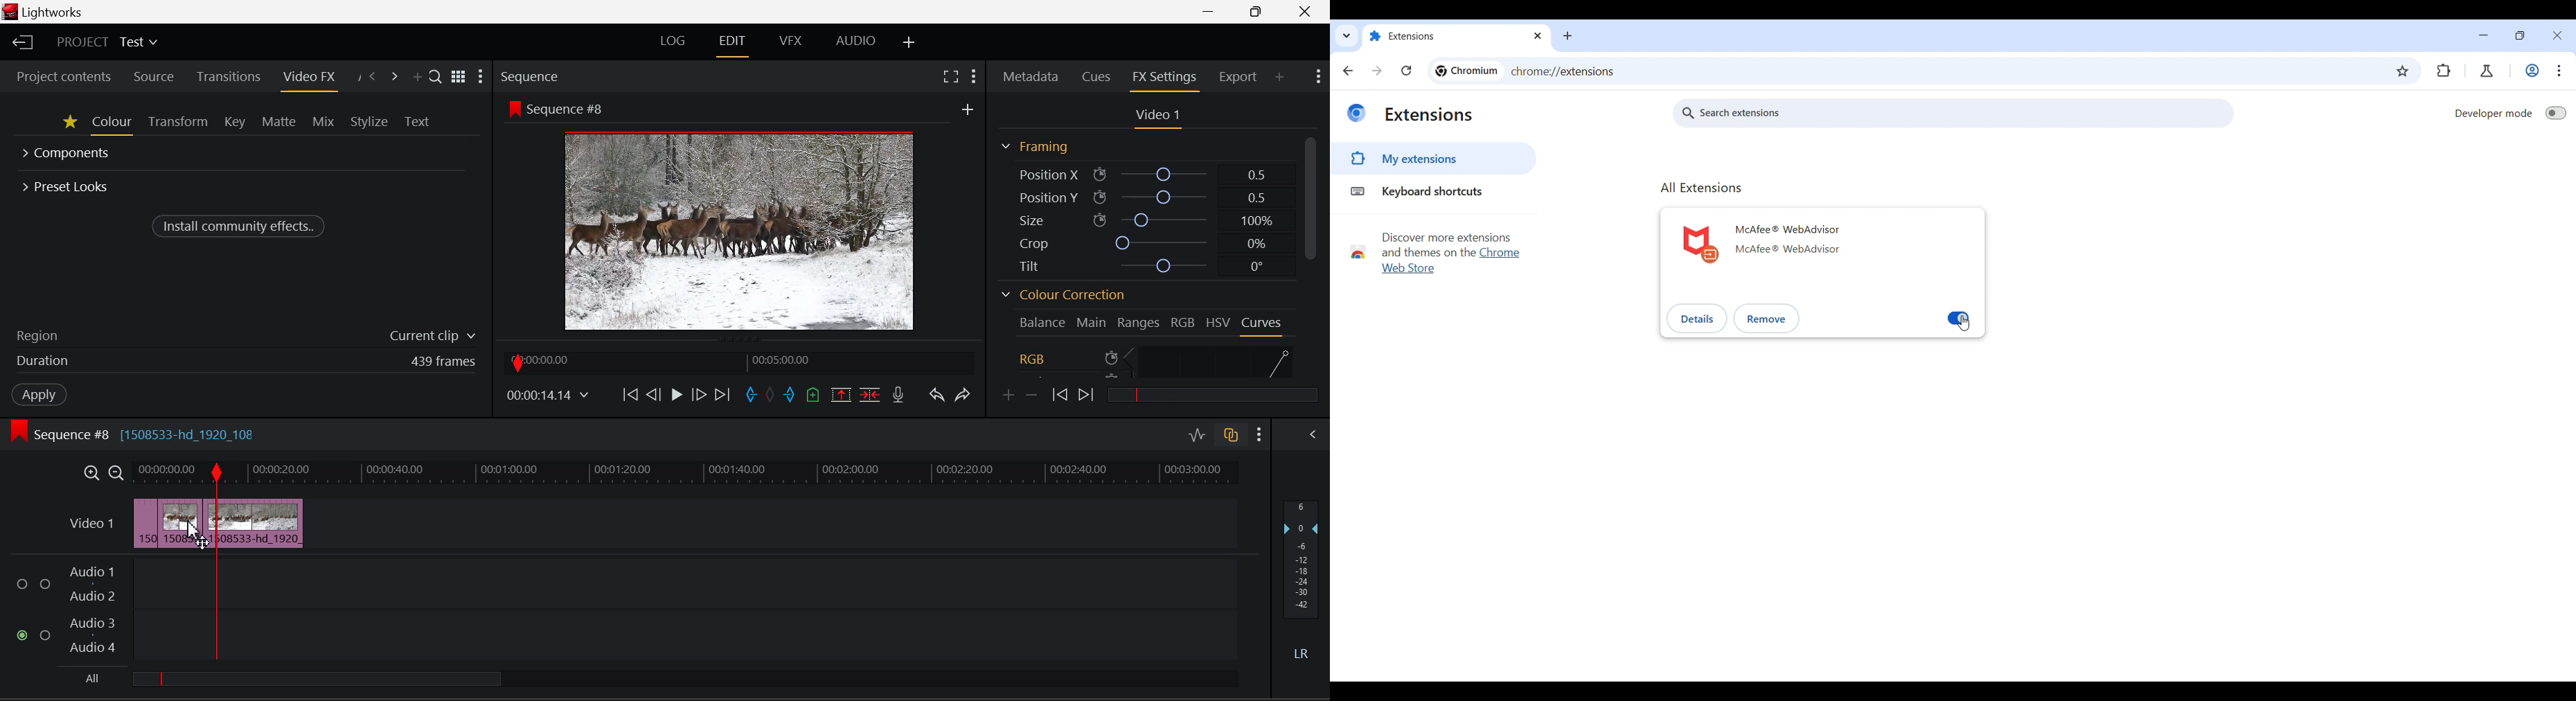 The height and width of the screenshot is (728, 2576). What do you see at coordinates (1183, 321) in the screenshot?
I see `RGB` at bounding box center [1183, 321].